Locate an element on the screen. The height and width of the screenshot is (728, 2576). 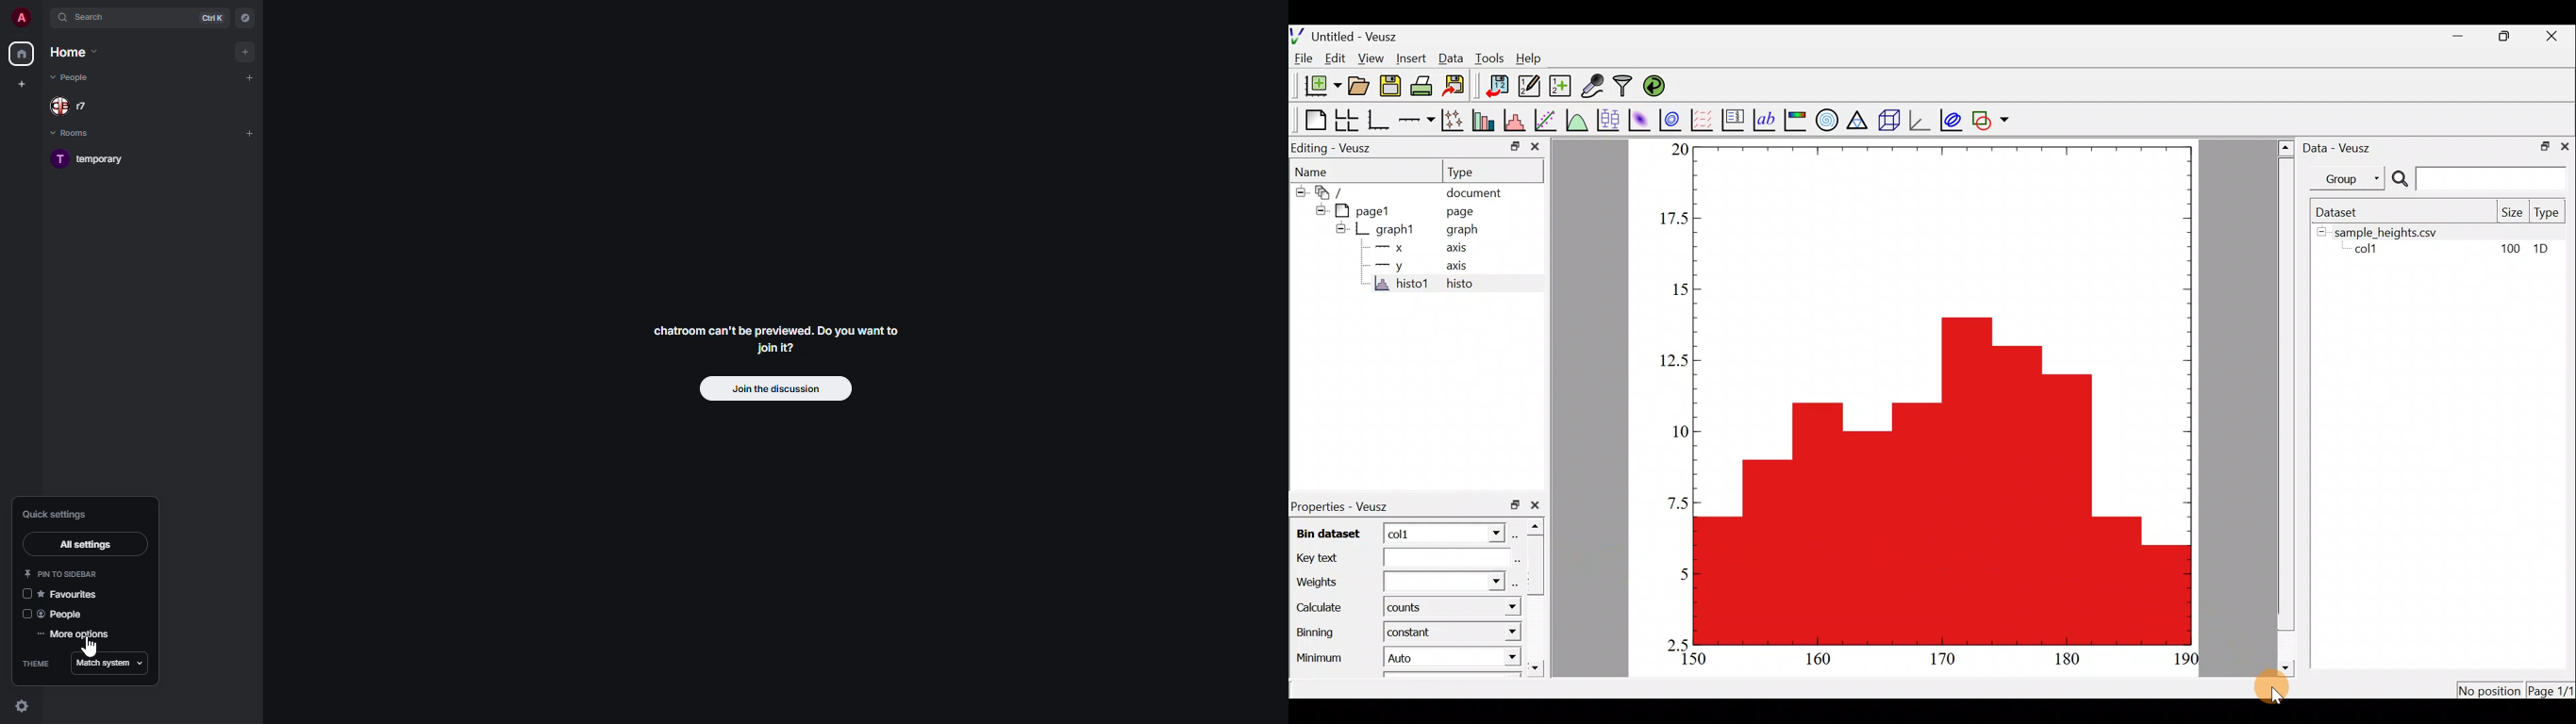
polar graph is located at coordinates (1828, 119).